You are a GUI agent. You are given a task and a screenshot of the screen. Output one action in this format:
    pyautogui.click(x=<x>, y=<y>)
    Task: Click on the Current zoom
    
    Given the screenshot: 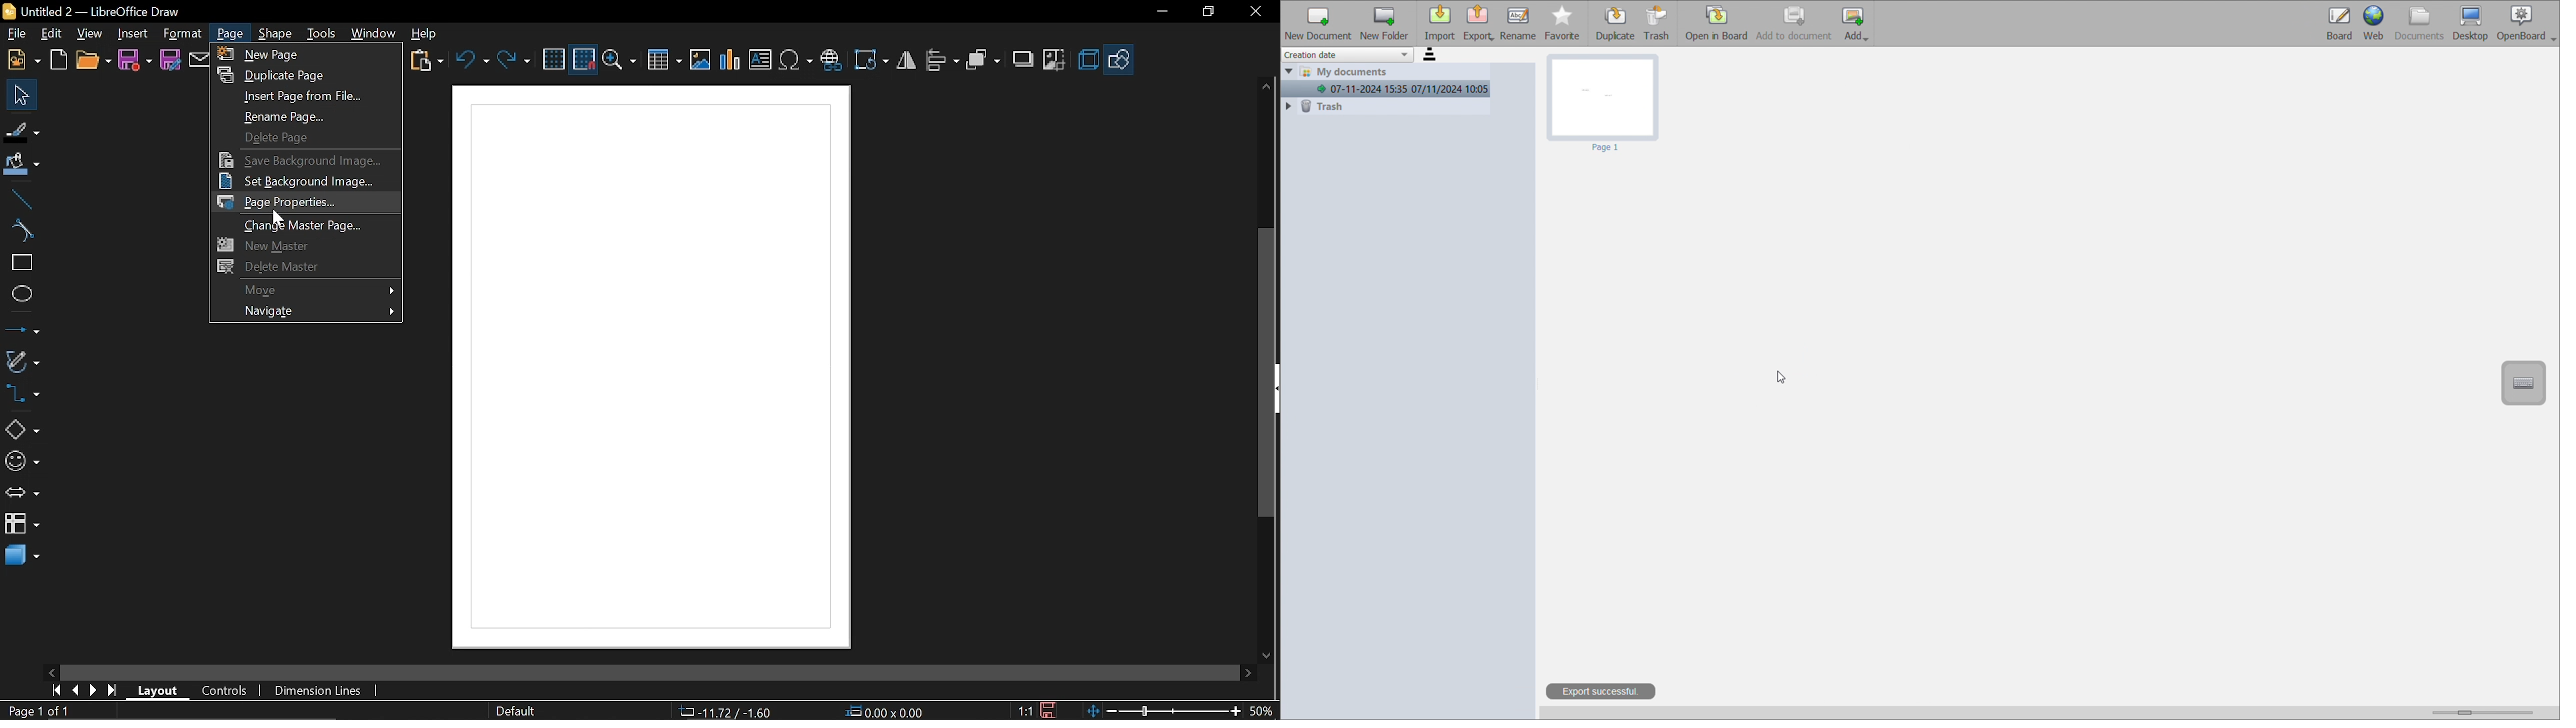 What is the action you would take?
    pyautogui.click(x=1263, y=710)
    